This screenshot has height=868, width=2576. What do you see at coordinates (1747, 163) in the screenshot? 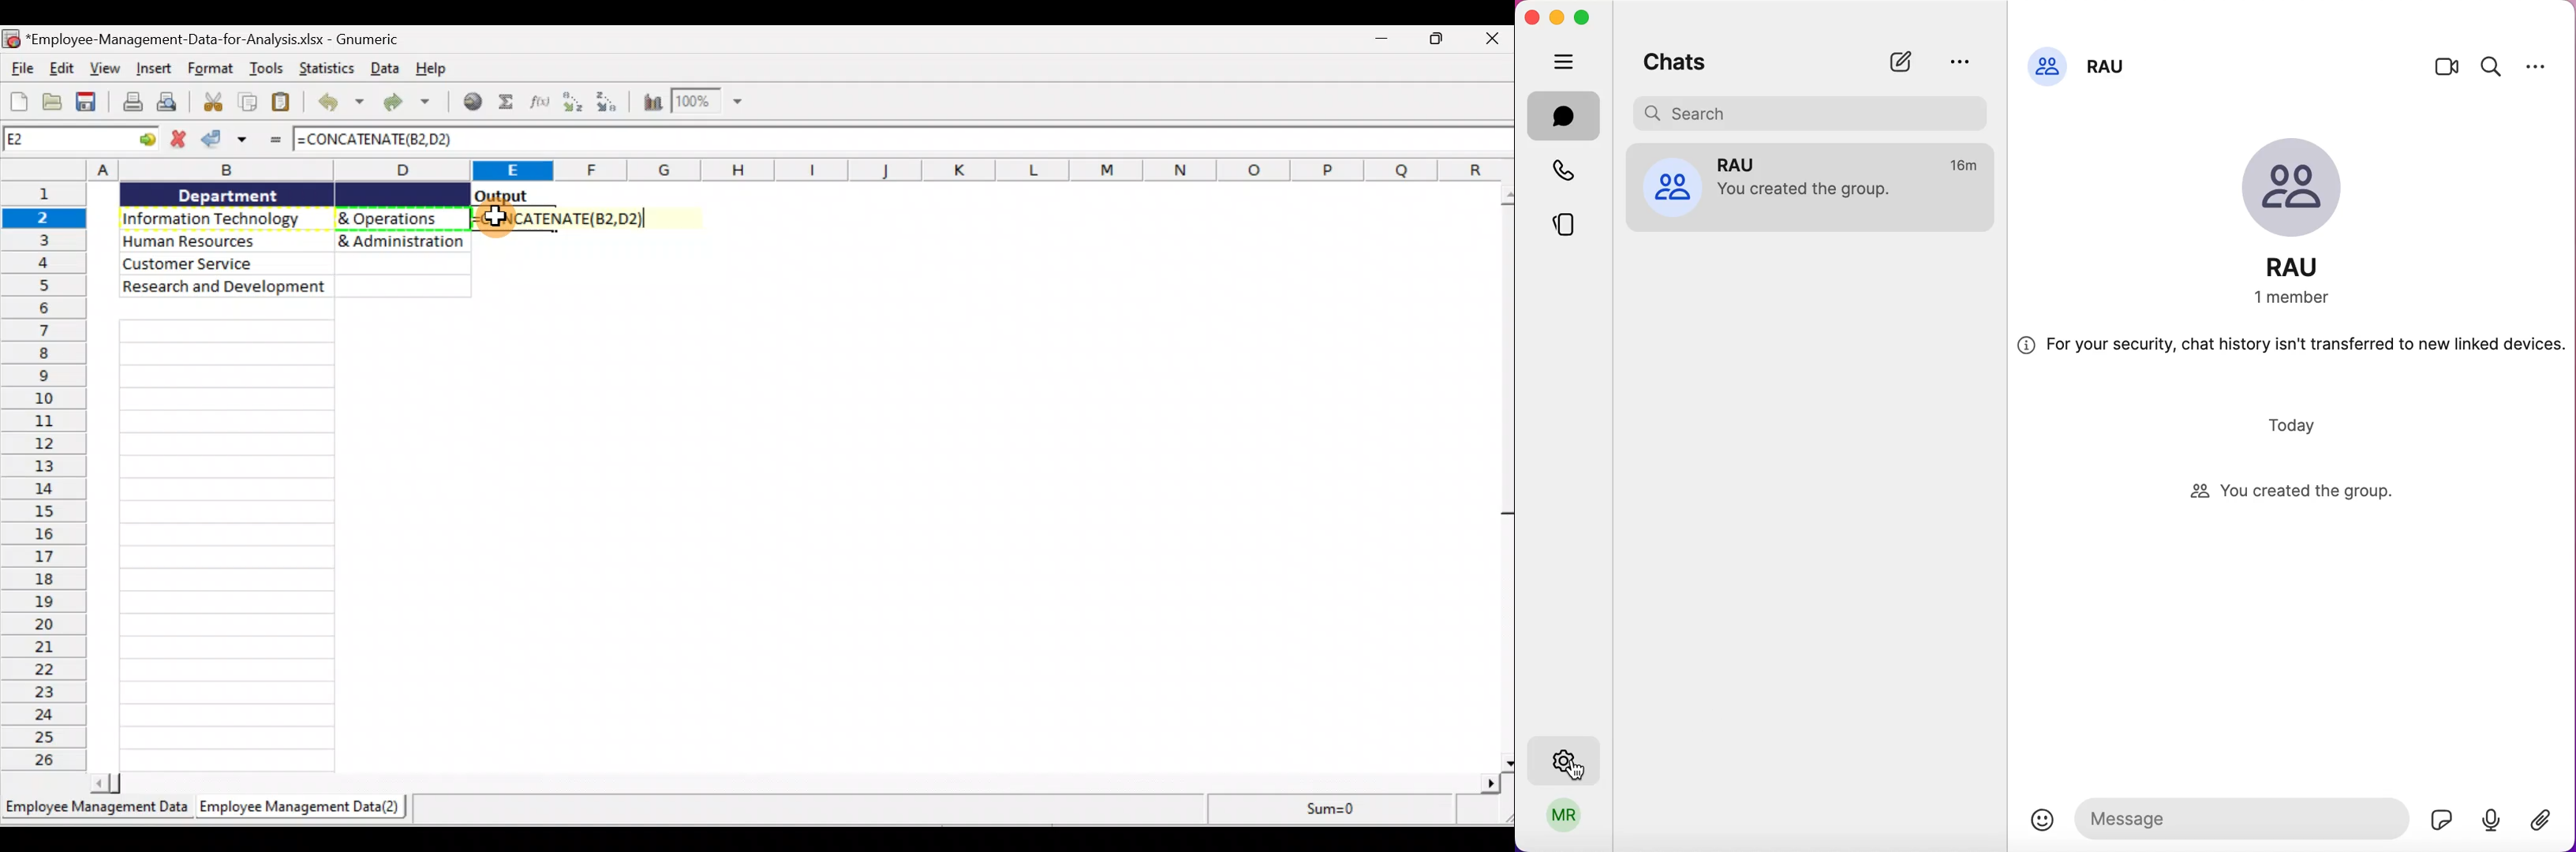
I see `group ` at bounding box center [1747, 163].